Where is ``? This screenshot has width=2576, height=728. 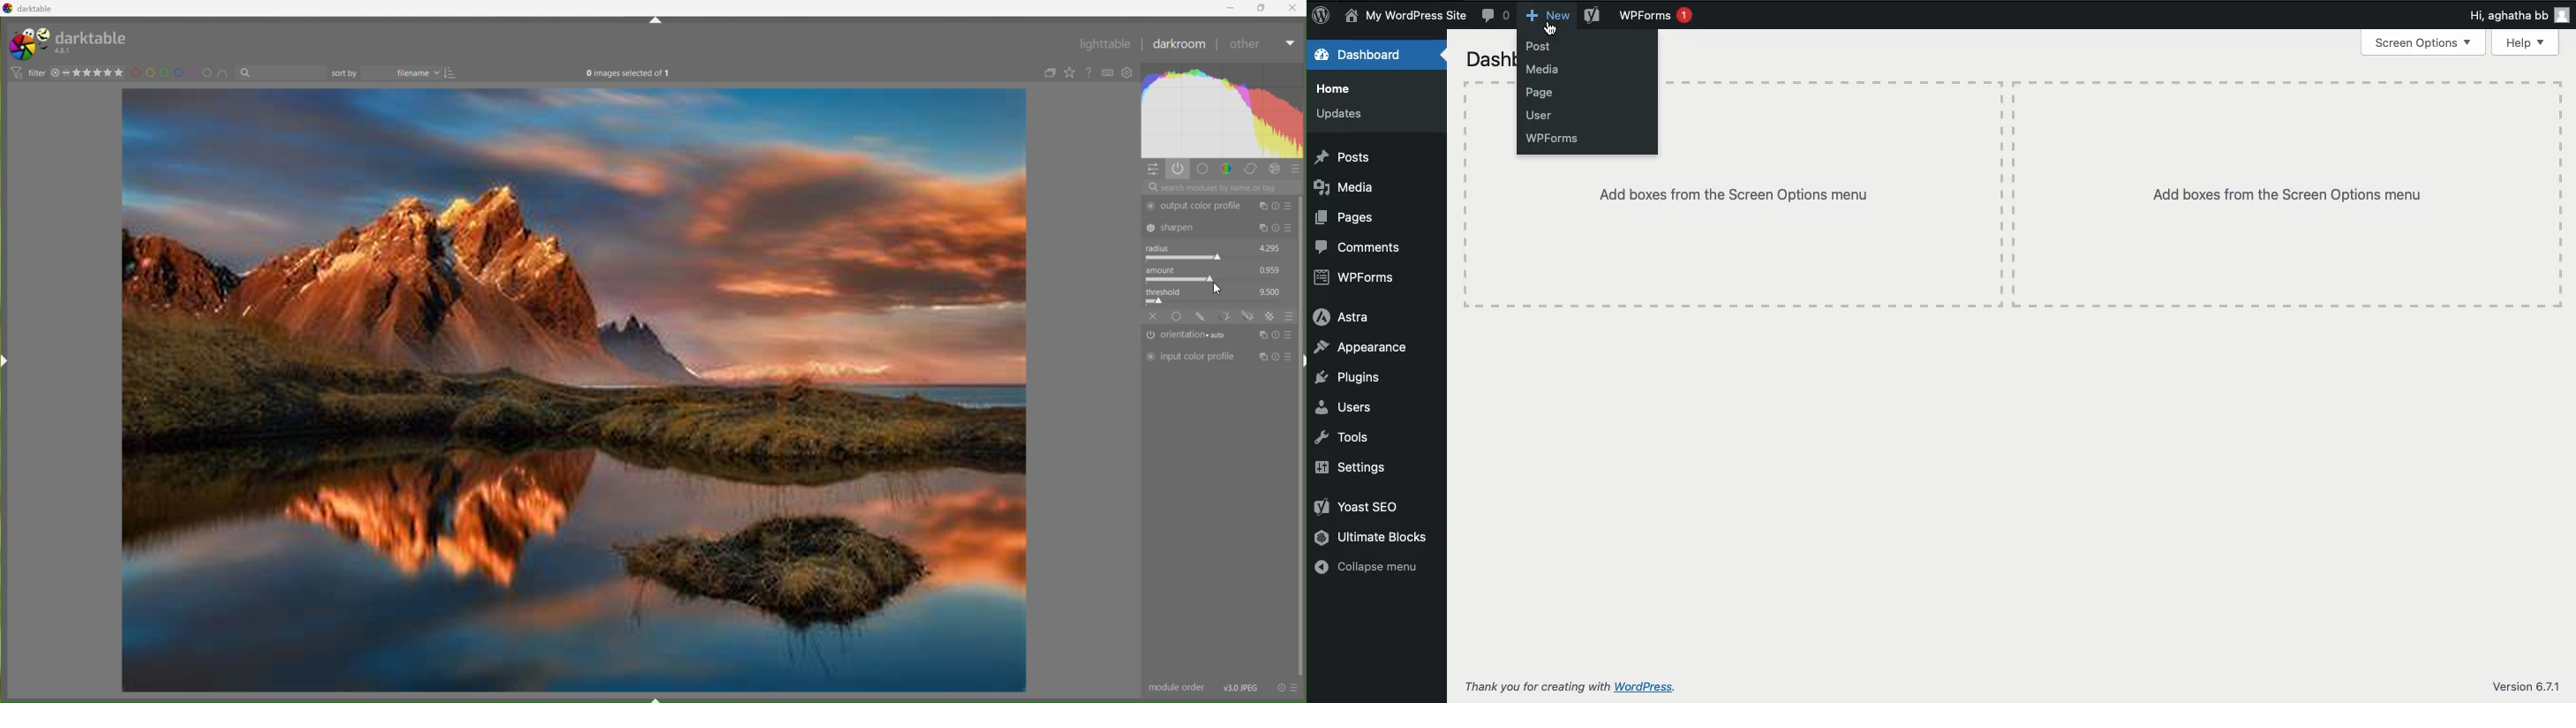  is located at coordinates (1735, 234).